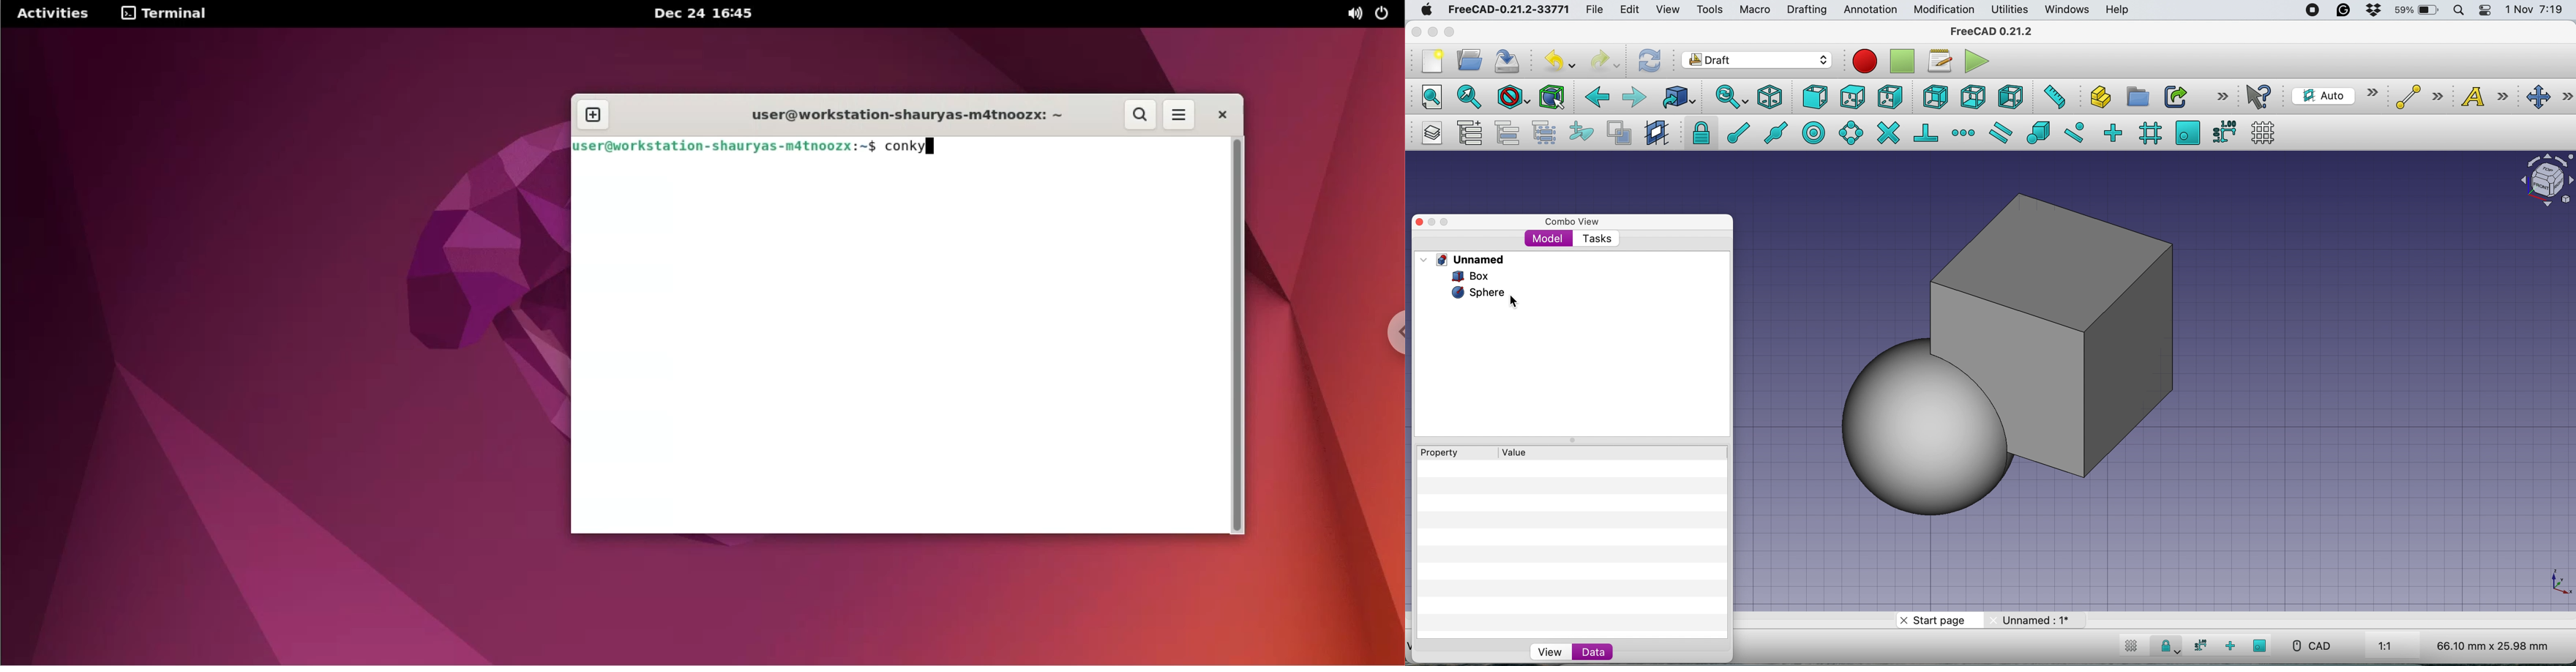  What do you see at coordinates (2344, 10) in the screenshot?
I see `grammarly` at bounding box center [2344, 10].